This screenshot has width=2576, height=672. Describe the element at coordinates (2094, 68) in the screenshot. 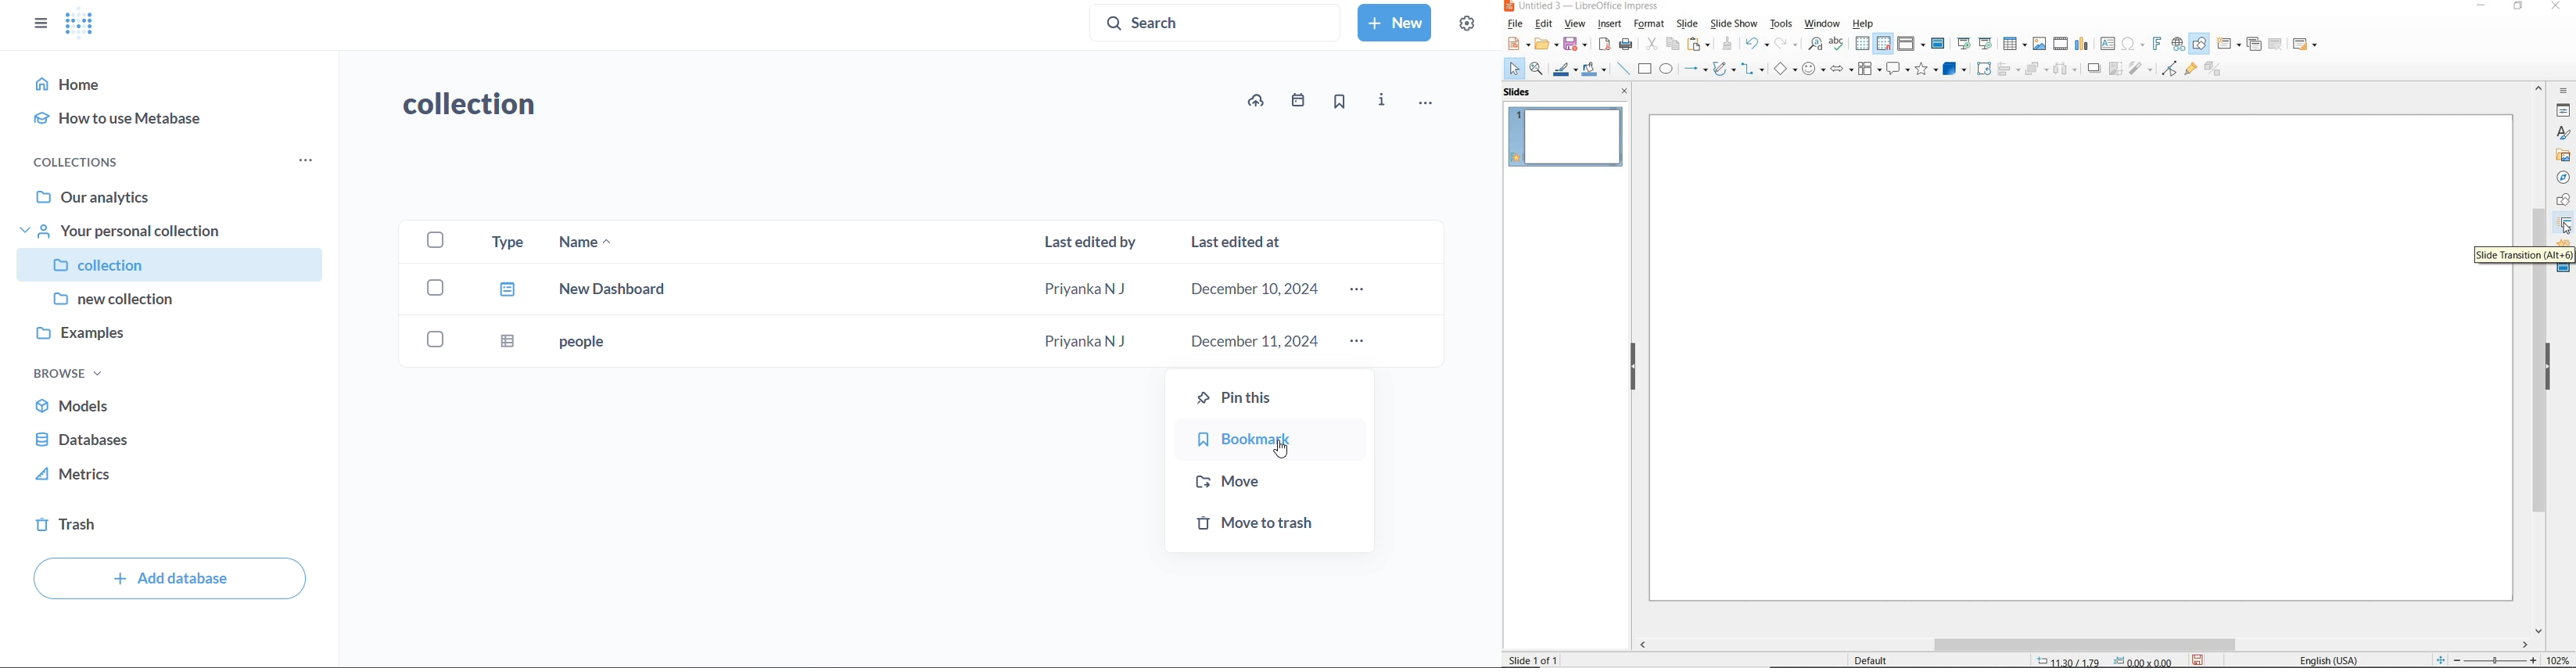

I see `SHADOW` at that location.